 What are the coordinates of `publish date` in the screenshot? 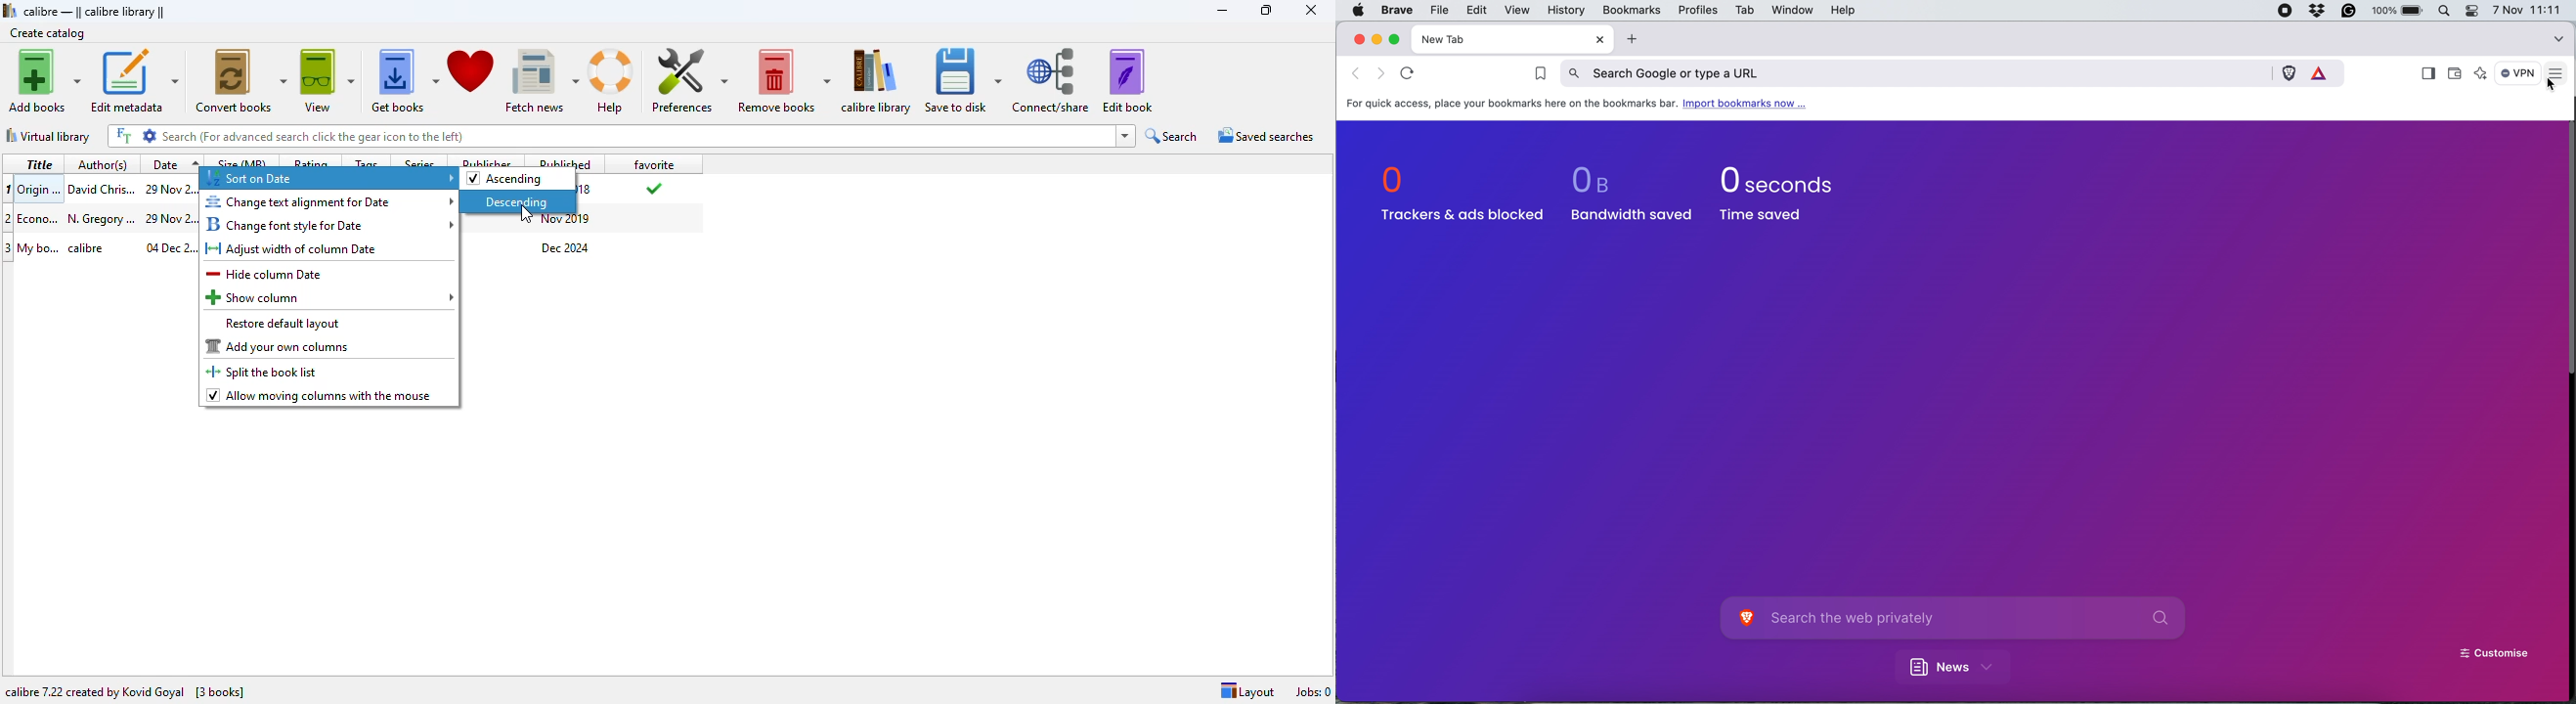 It's located at (588, 190).